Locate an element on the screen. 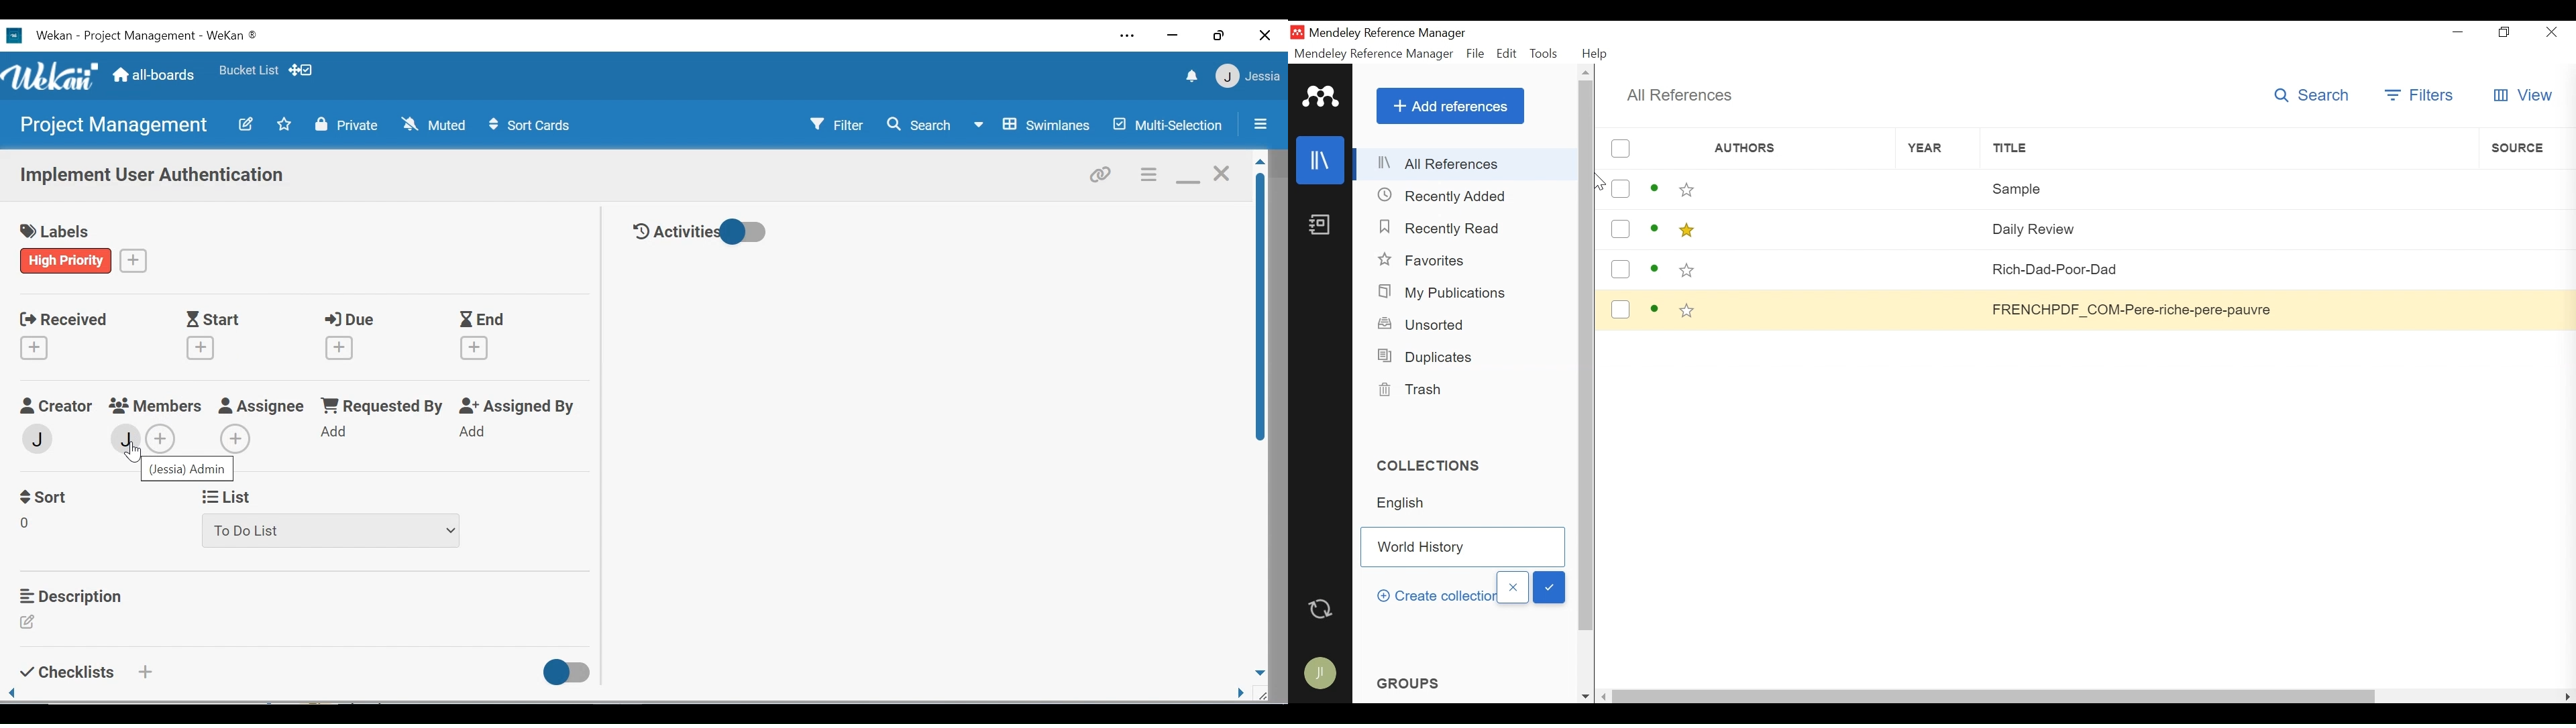 The width and height of the screenshot is (2576, 728). Toggle favorites is located at coordinates (1685, 231).